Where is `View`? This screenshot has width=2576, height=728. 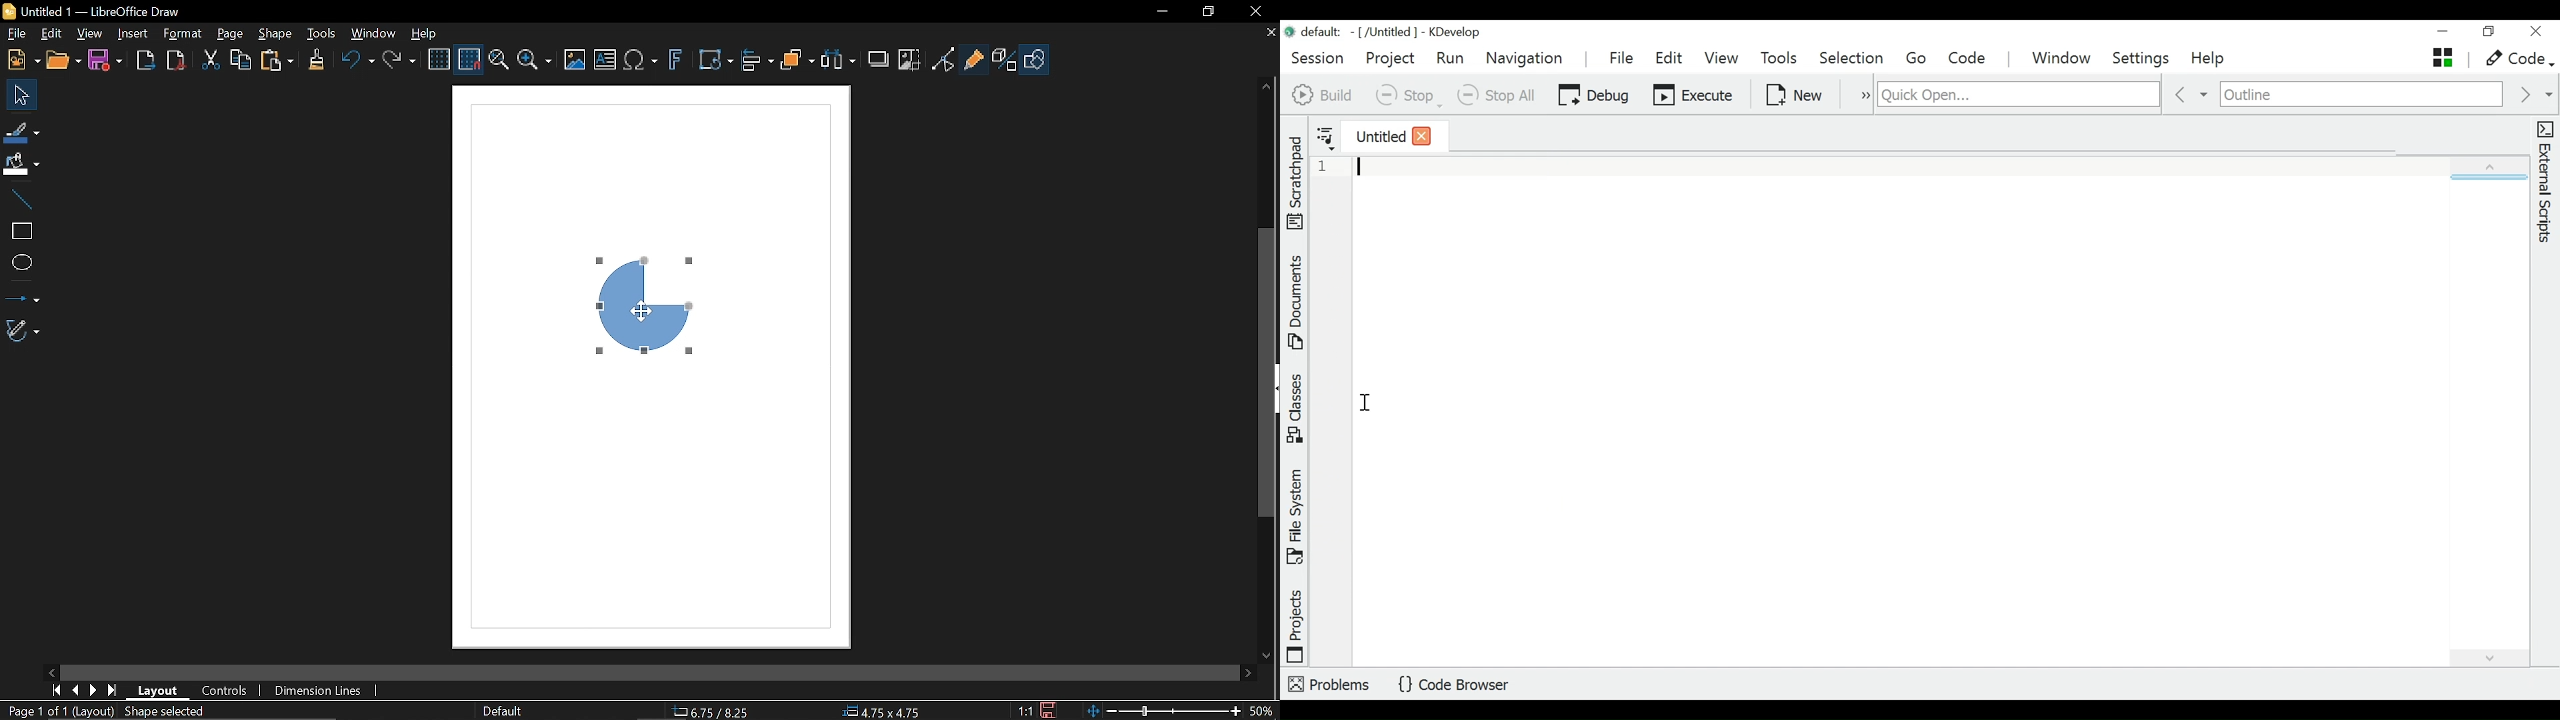 View is located at coordinates (90, 34).